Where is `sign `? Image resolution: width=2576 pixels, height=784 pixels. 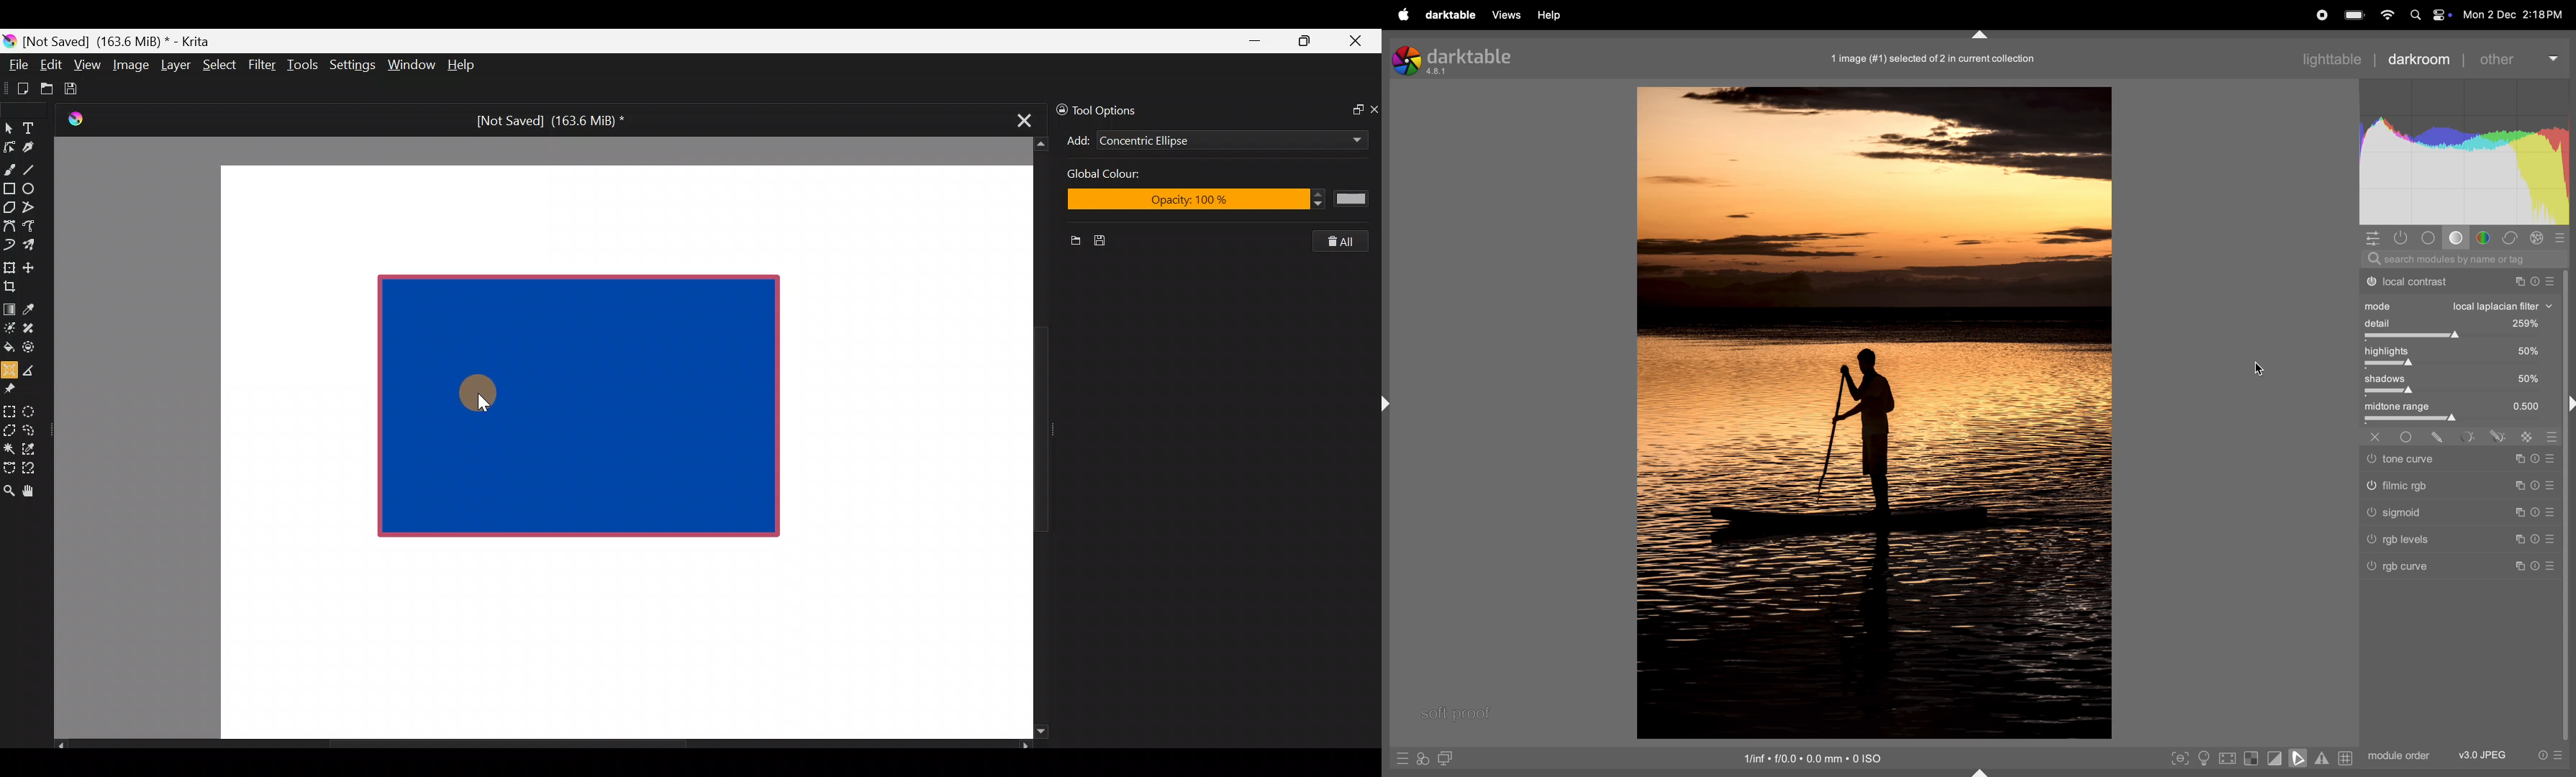 sign  is located at coordinates (2539, 538).